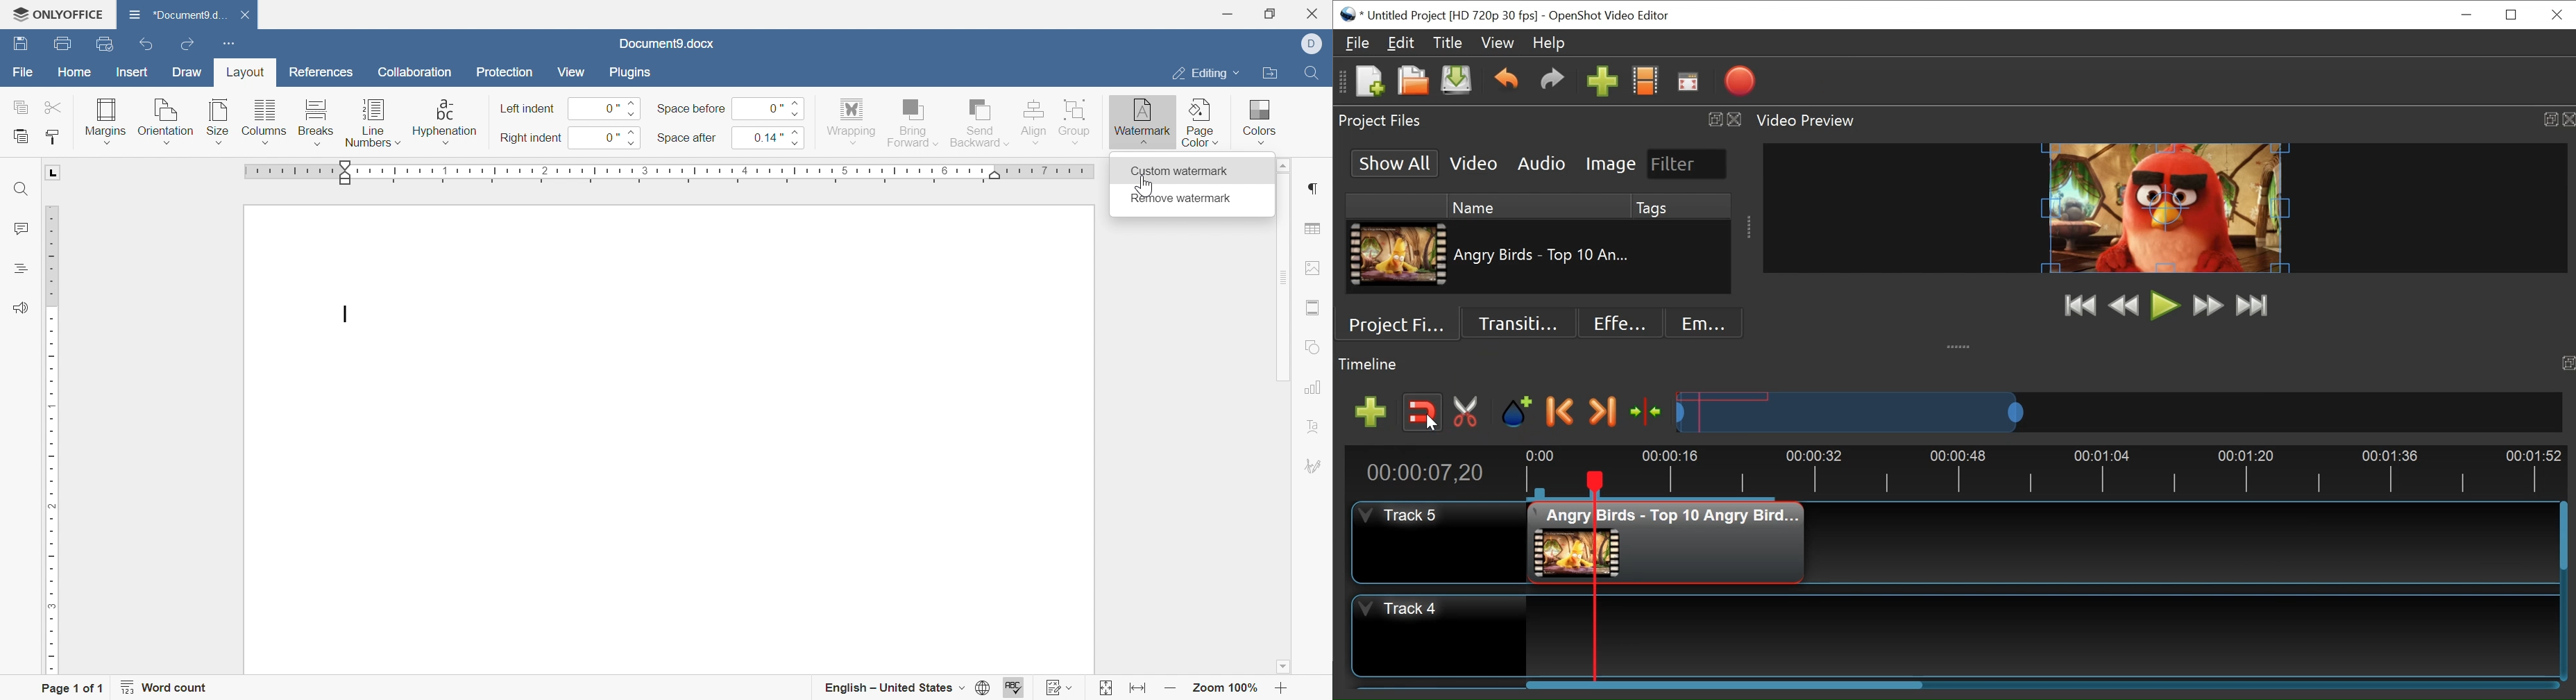 This screenshot has height=700, width=2576. Describe the element at coordinates (2254, 306) in the screenshot. I see `Jump to End` at that location.